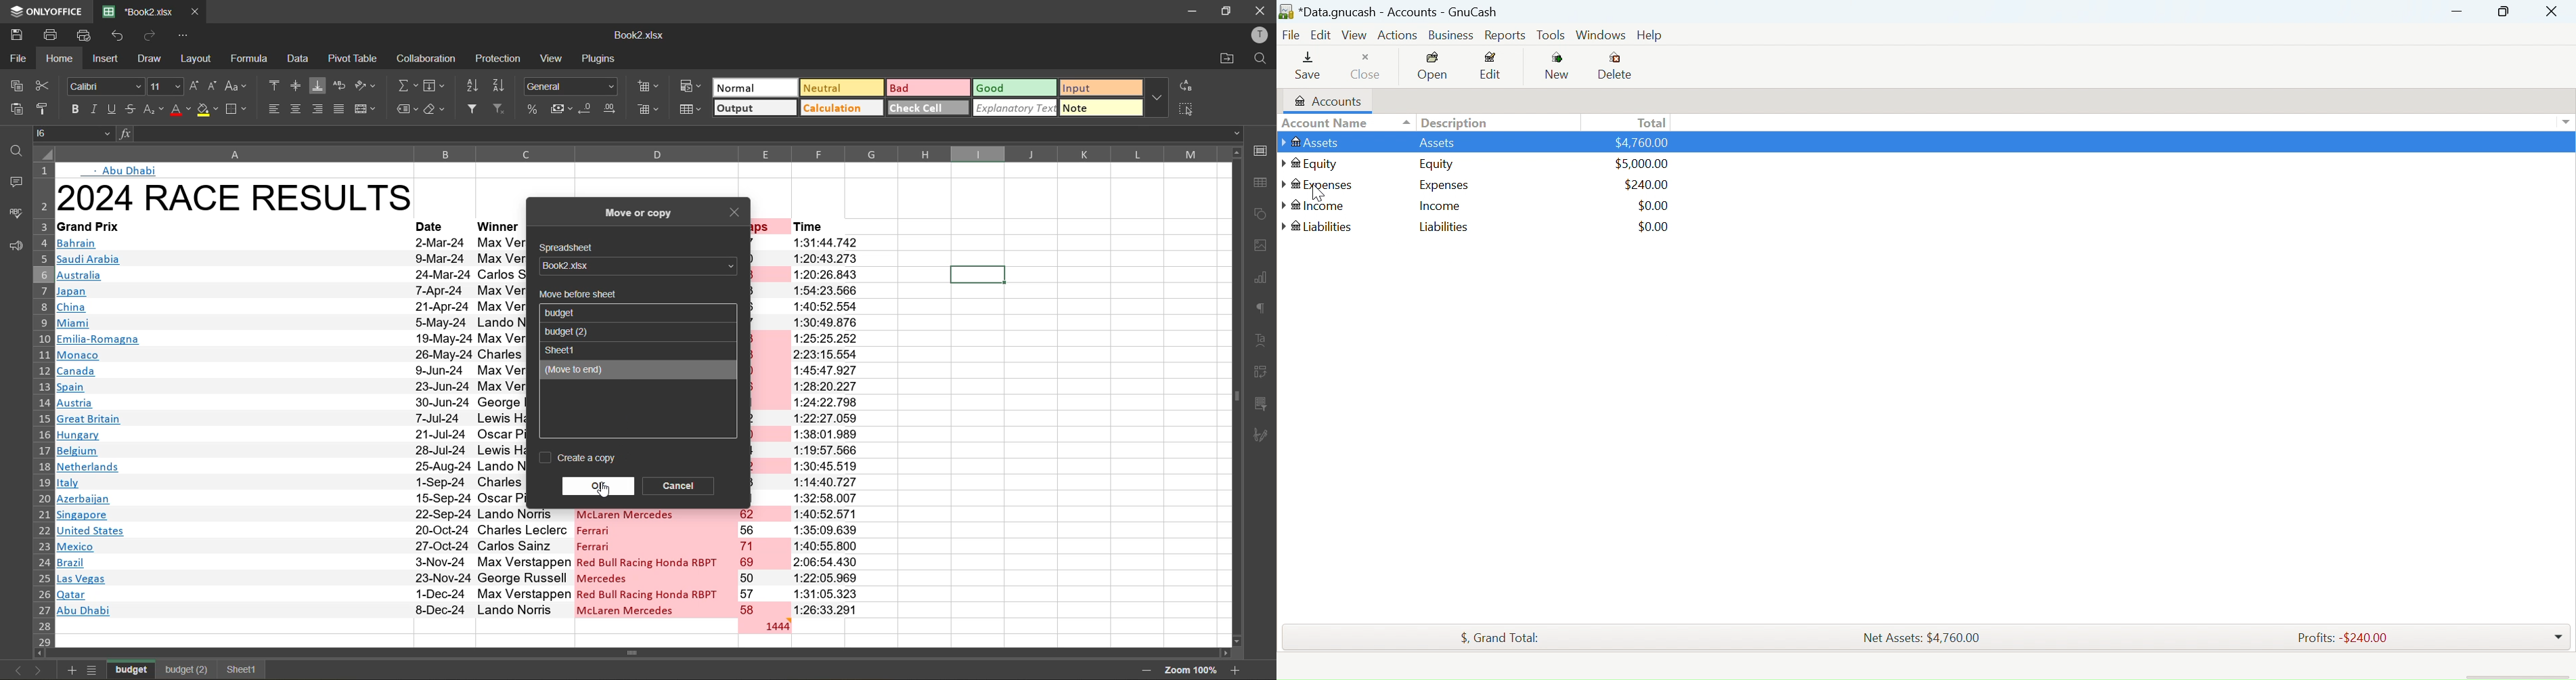 The width and height of the screenshot is (2576, 700). Describe the element at coordinates (664, 654) in the screenshot. I see `scroll bar` at that location.